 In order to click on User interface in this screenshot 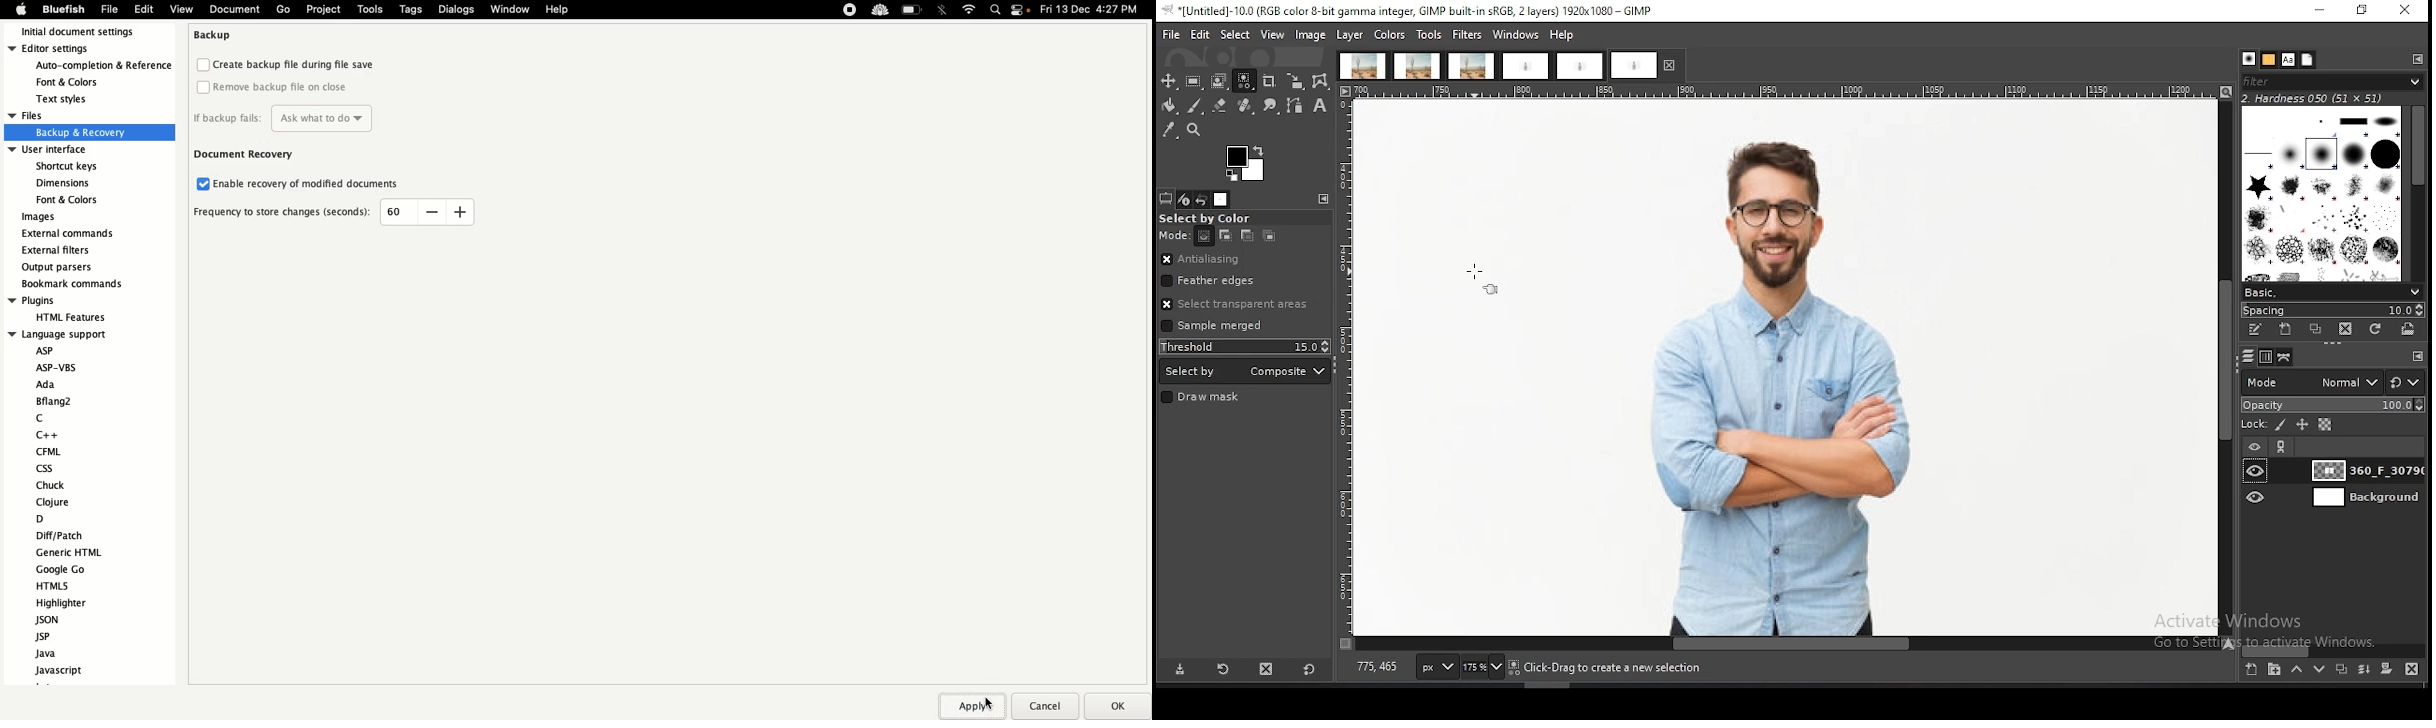, I will do `click(66, 175)`.